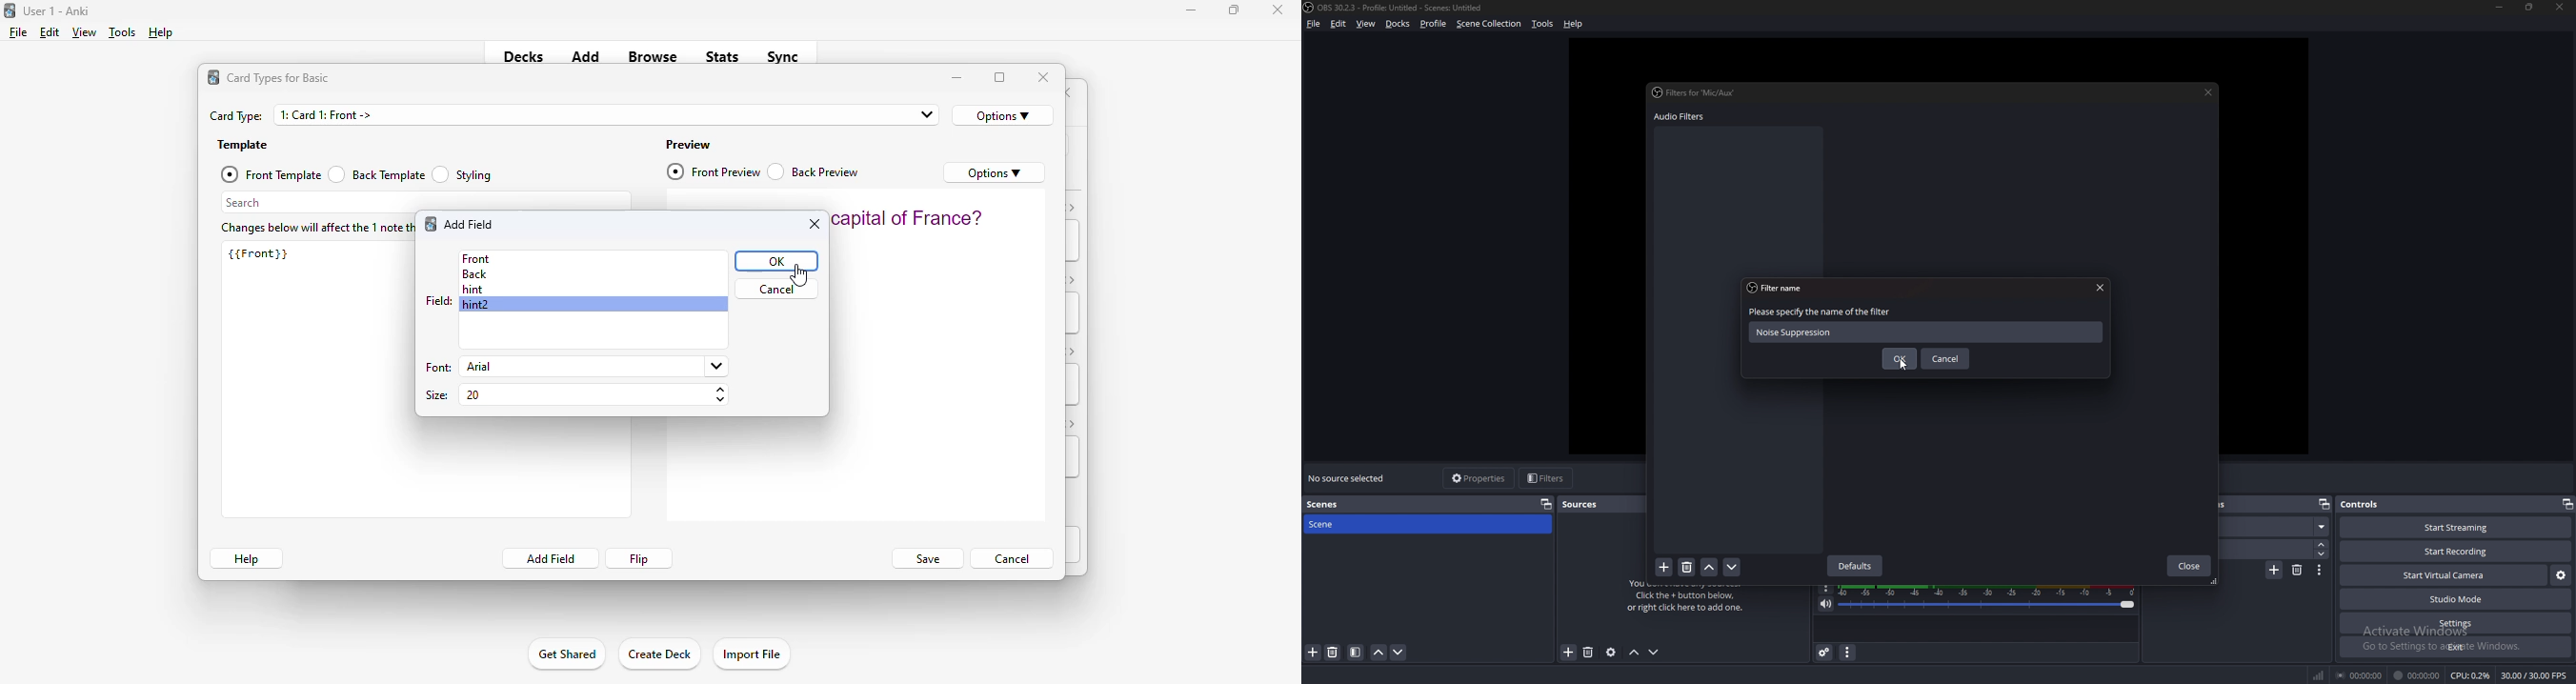 The width and height of the screenshot is (2576, 700). What do you see at coordinates (653, 56) in the screenshot?
I see `browse` at bounding box center [653, 56].